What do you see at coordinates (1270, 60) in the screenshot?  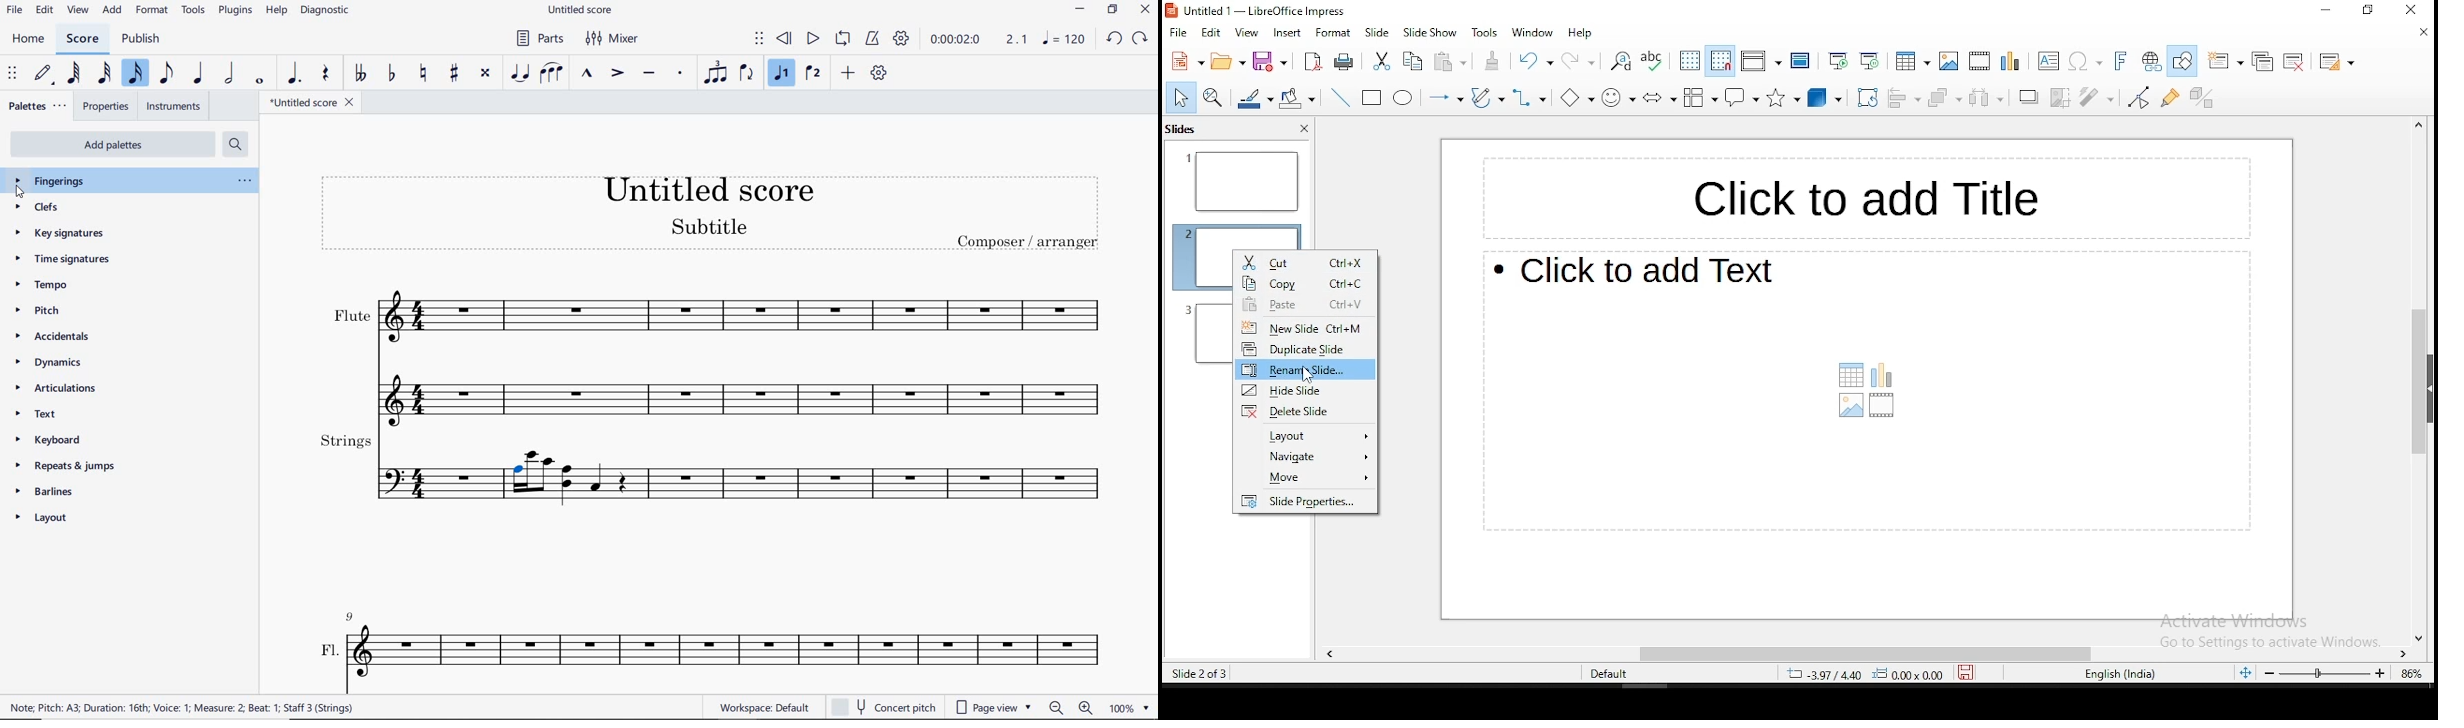 I see `save` at bounding box center [1270, 60].